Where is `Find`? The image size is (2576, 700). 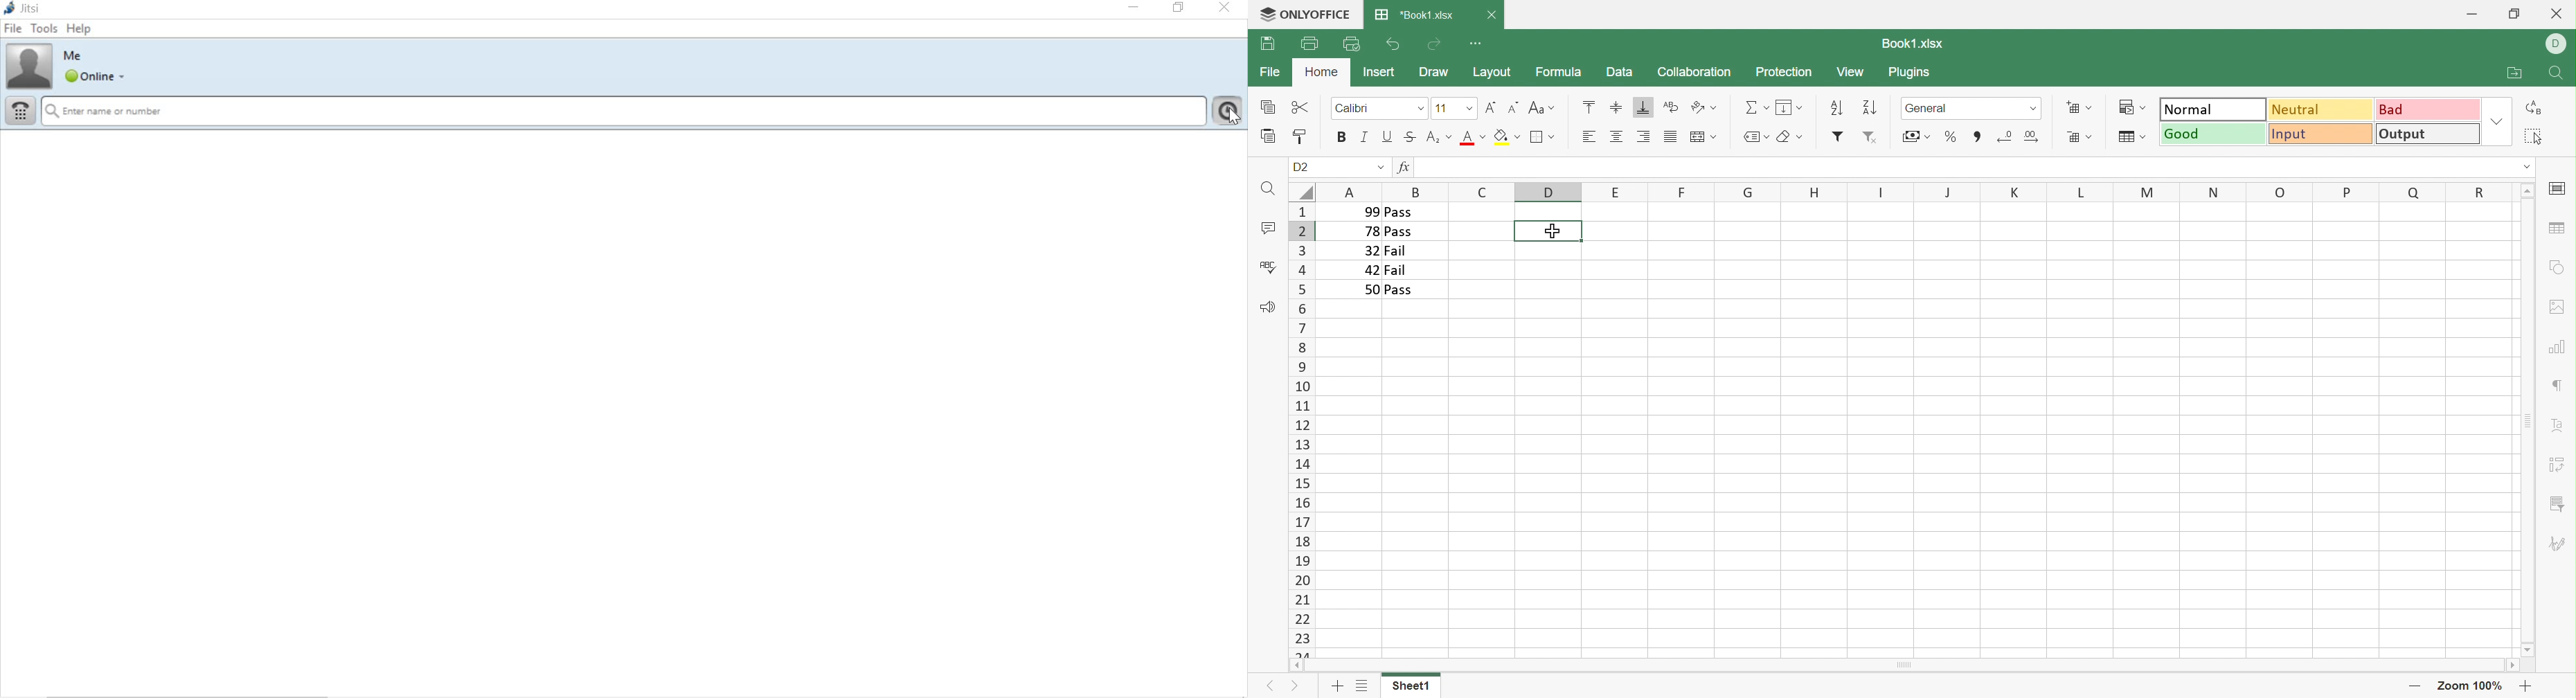 Find is located at coordinates (1265, 189).